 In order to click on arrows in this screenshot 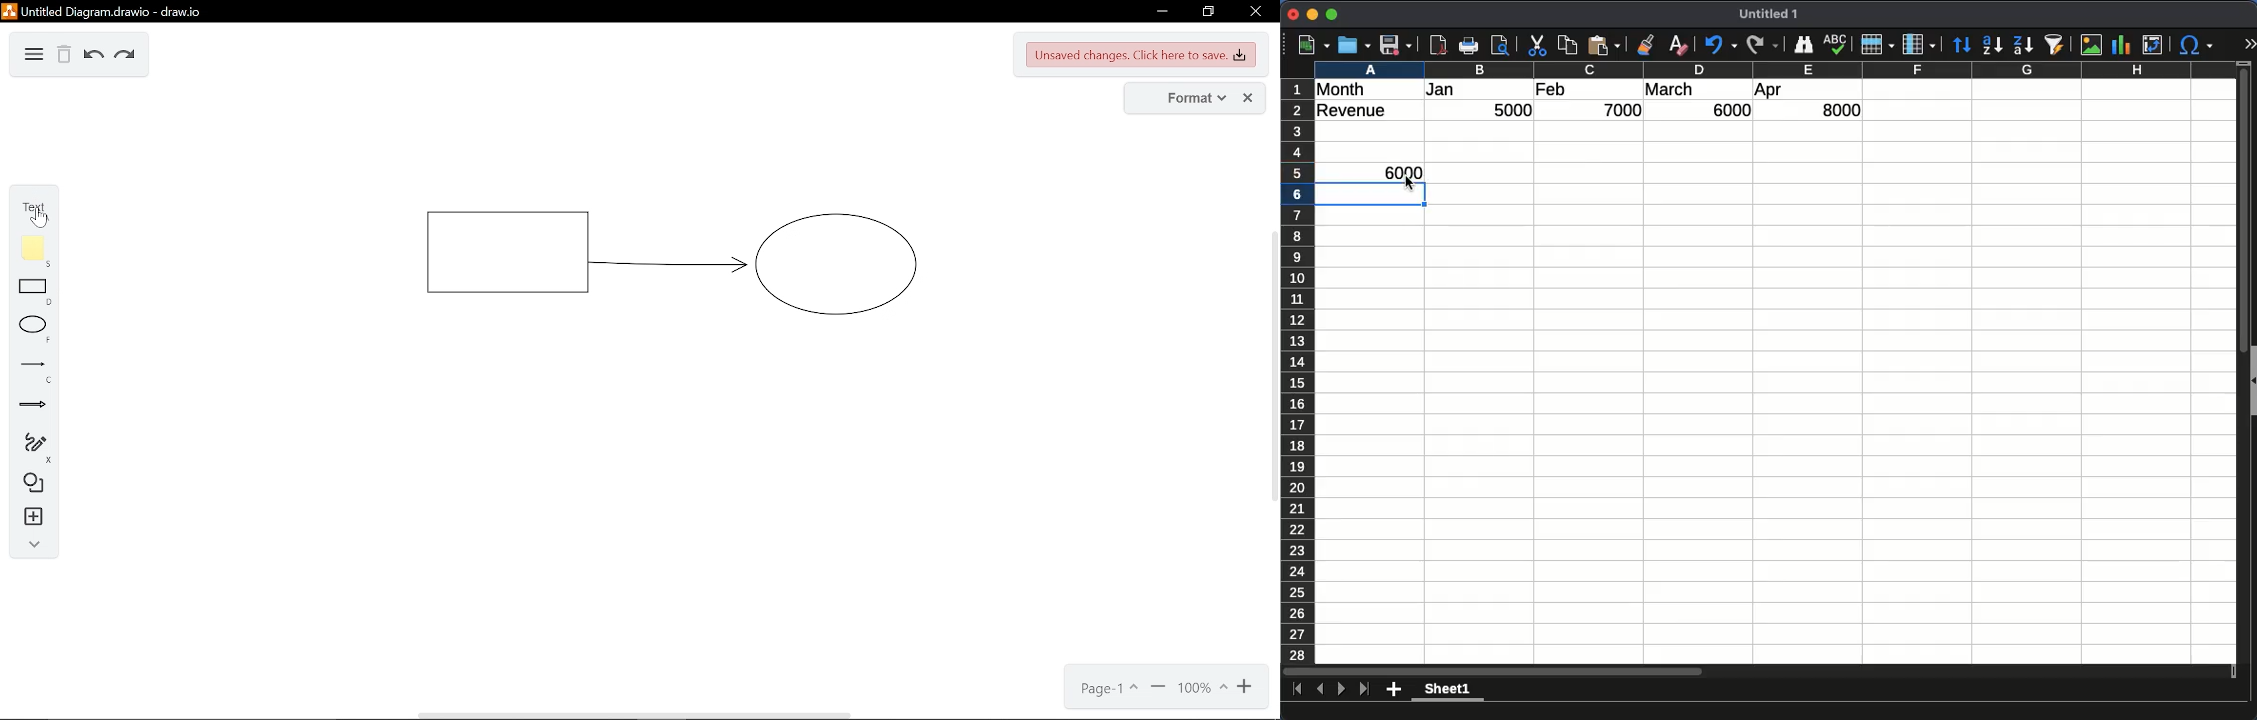, I will do `click(34, 406)`.